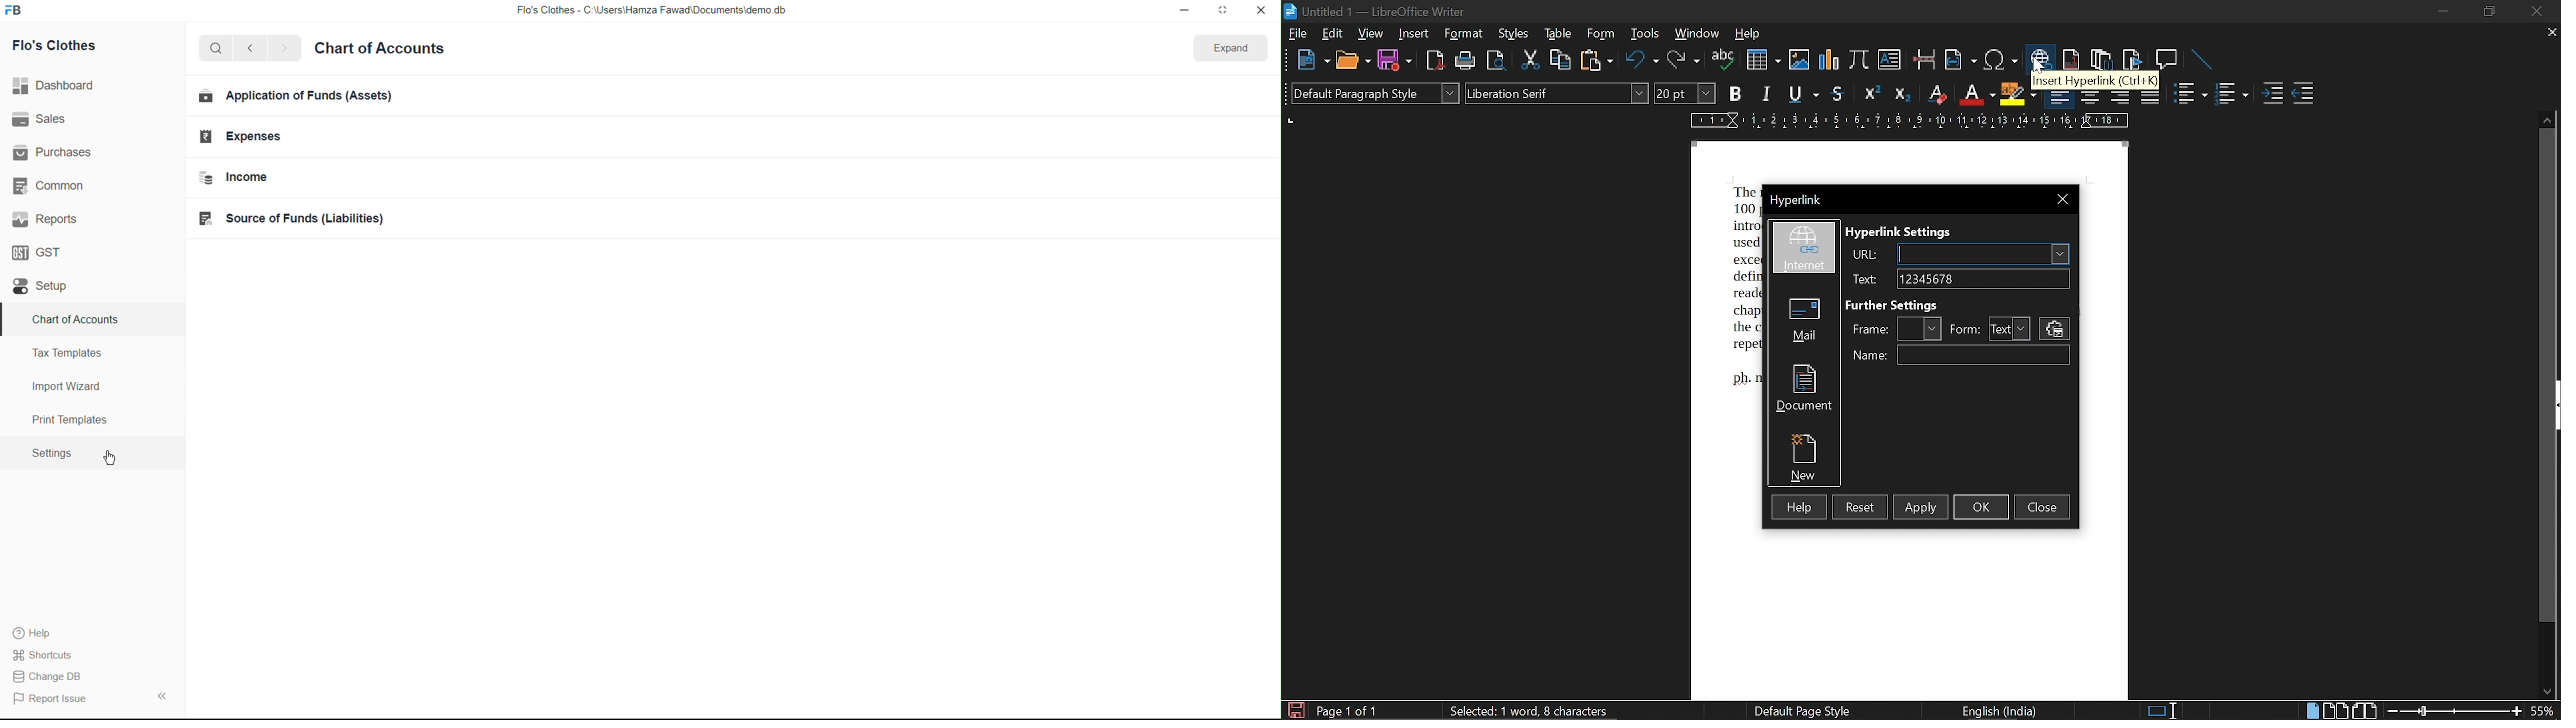 The height and width of the screenshot is (728, 2576). What do you see at coordinates (51, 184) in the screenshot?
I see `Common` at bounding box center [51, 184].